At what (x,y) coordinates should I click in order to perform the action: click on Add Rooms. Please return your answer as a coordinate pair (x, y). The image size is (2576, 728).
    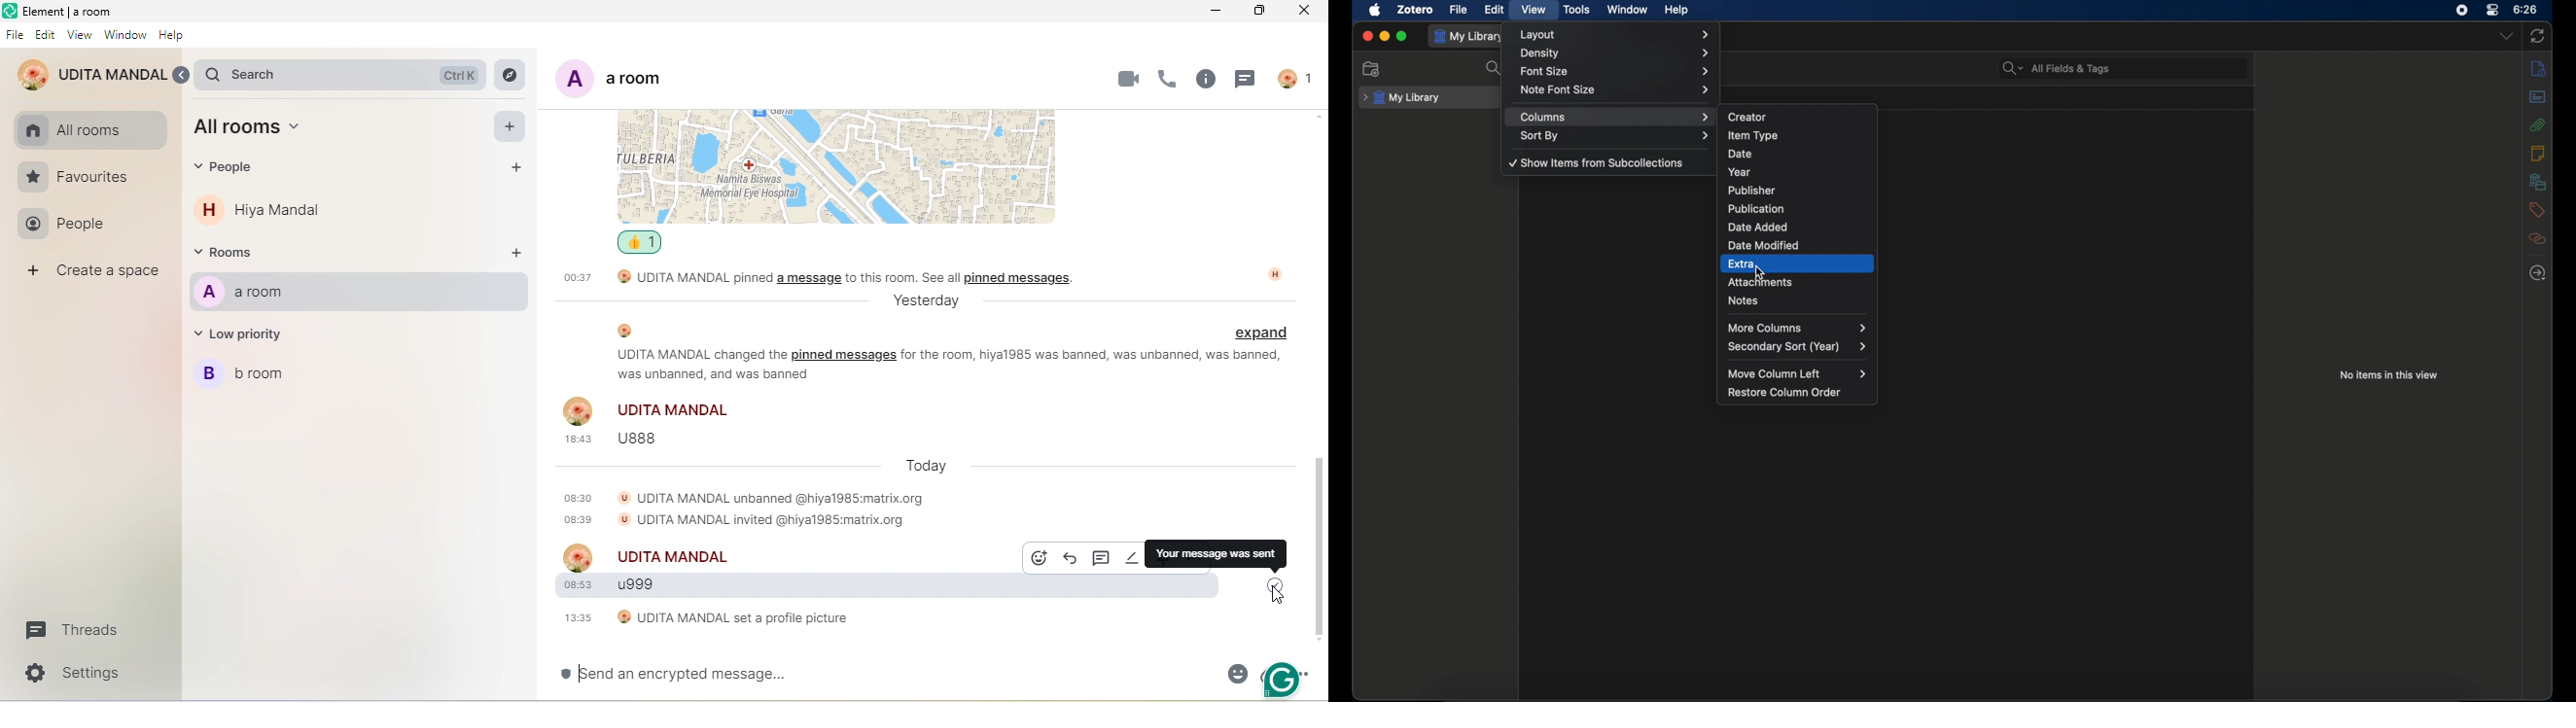
    Looking at the image, I should click on (519, 251).